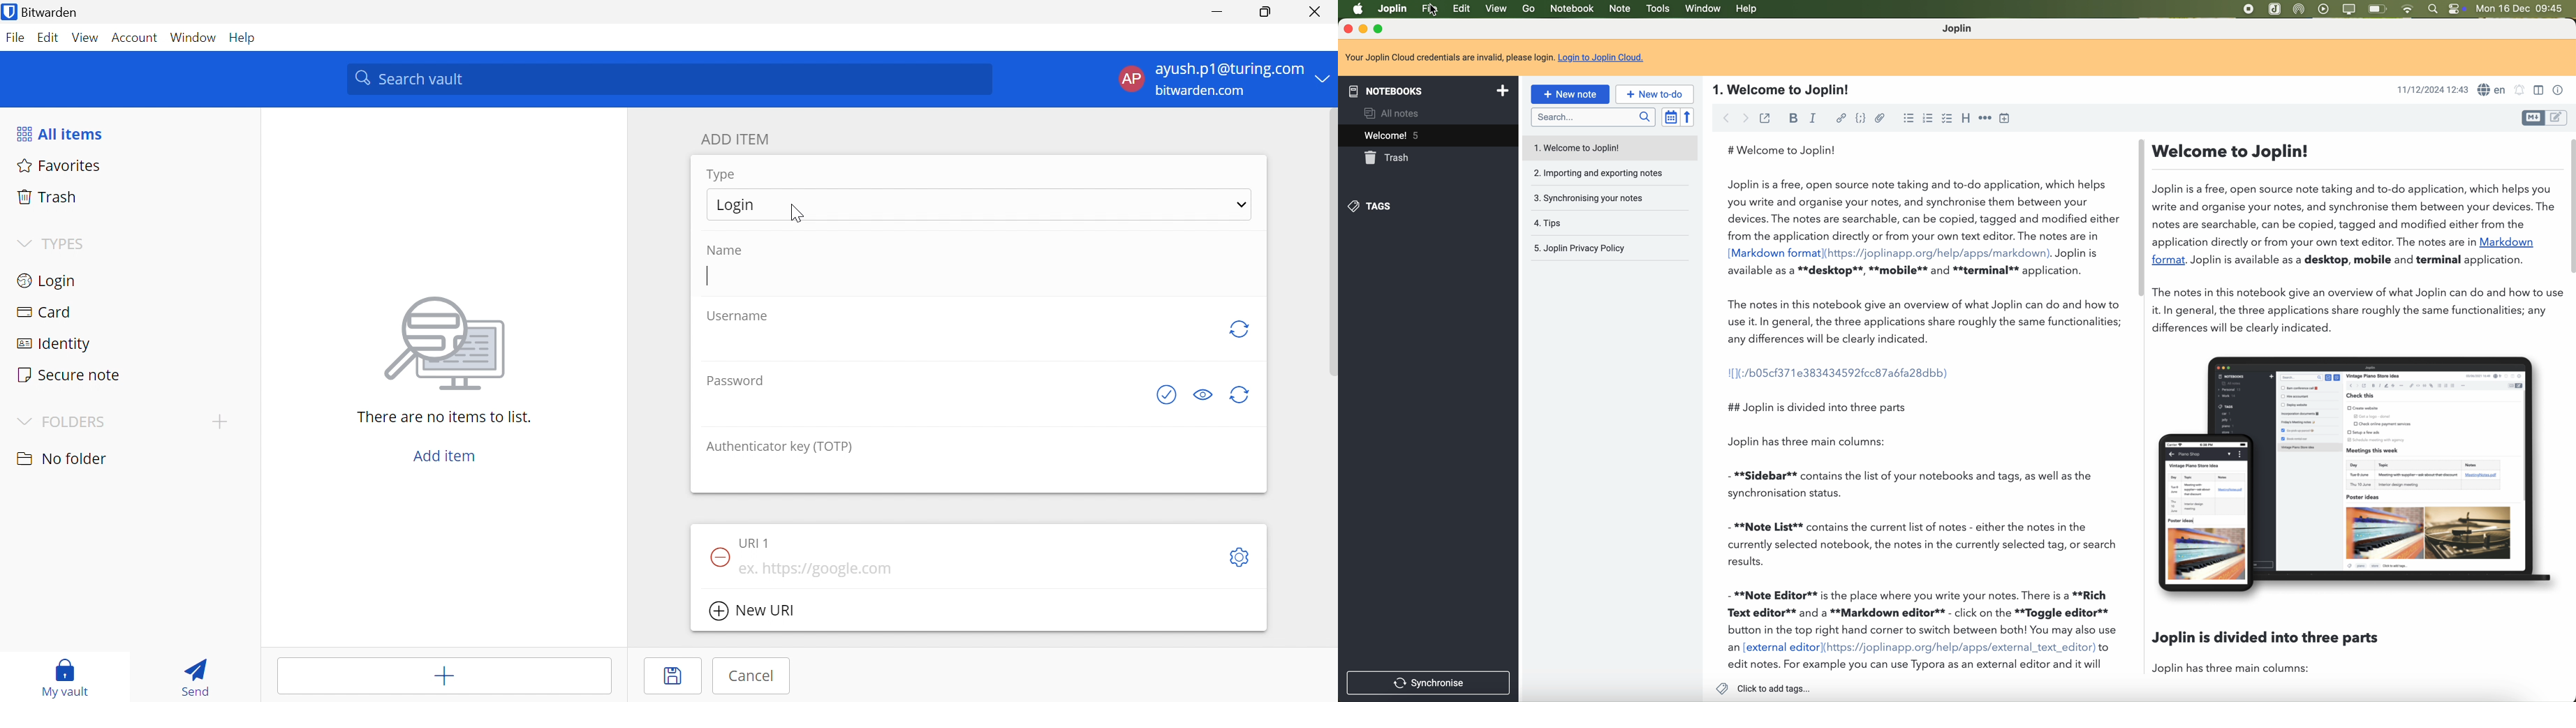 Image resolution: width=2576 pixels, height=728 pixels. Describe the element at coordinates (1602, 59) in the screenshot. I see `Login to Joplin Cloud.` at that location.